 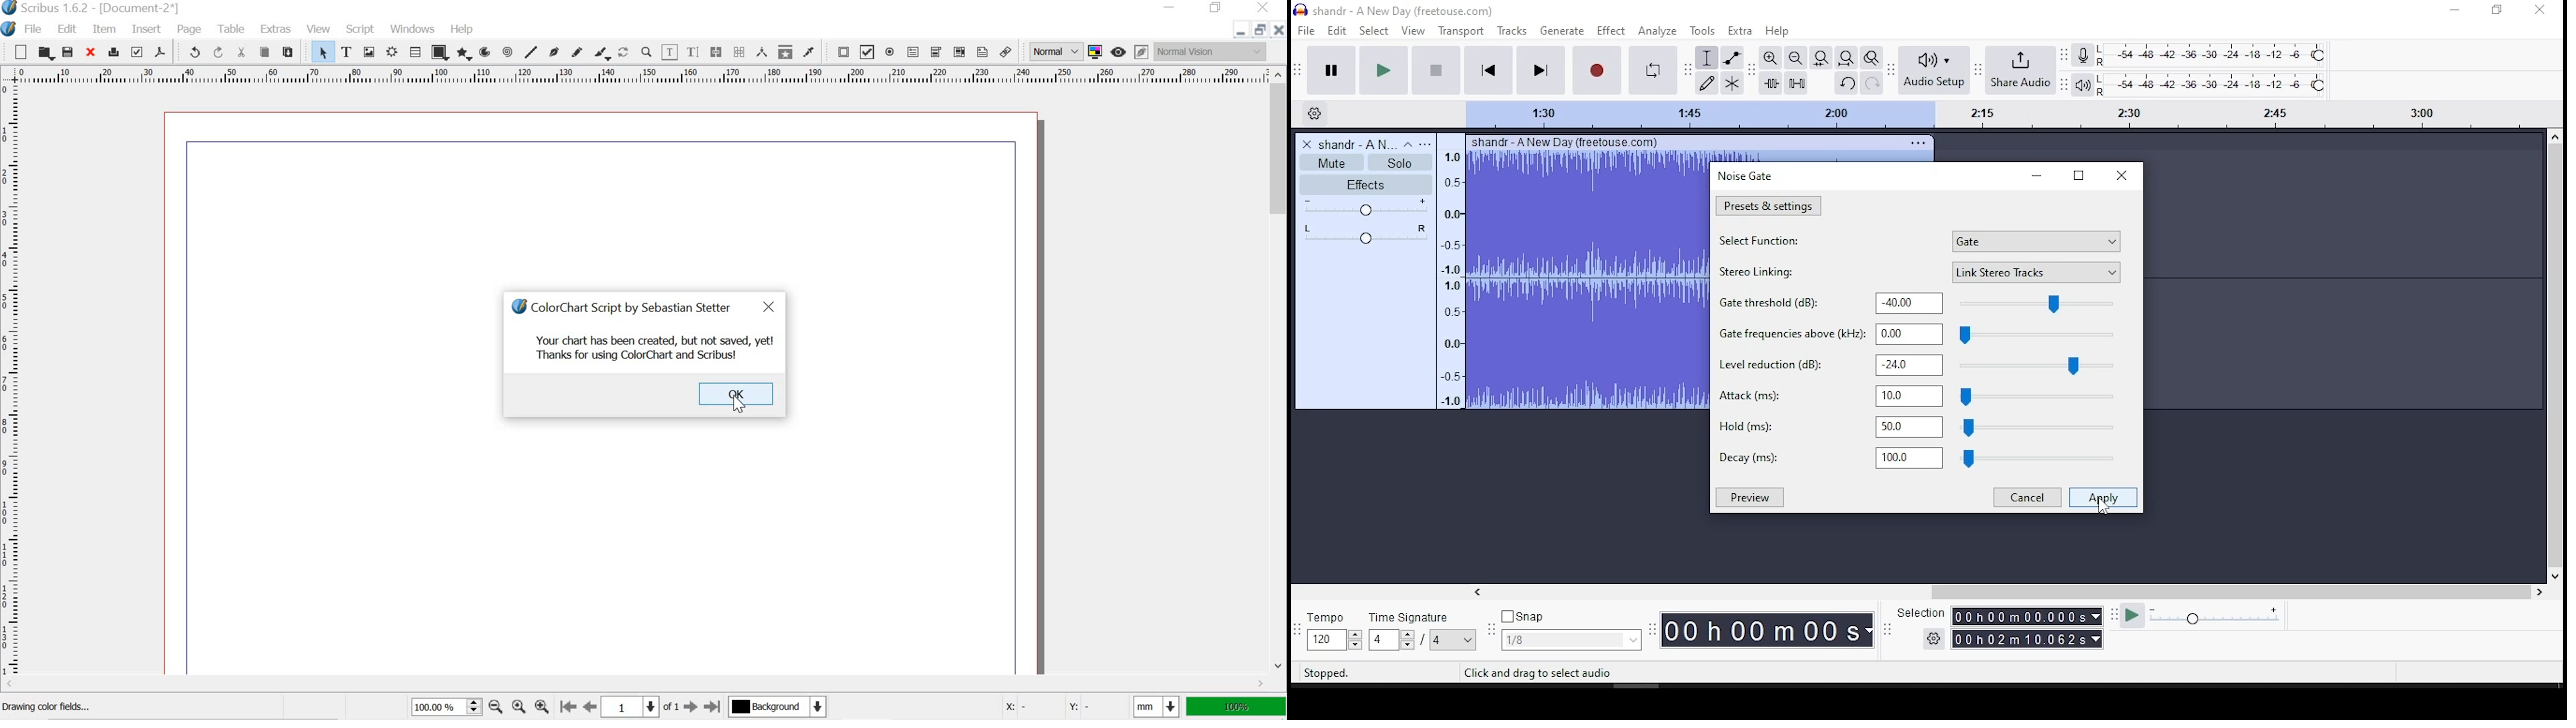 What do you see at coordinates (566, 706) in the screenshot?
I see `First page` at bounding box center [566, 706].